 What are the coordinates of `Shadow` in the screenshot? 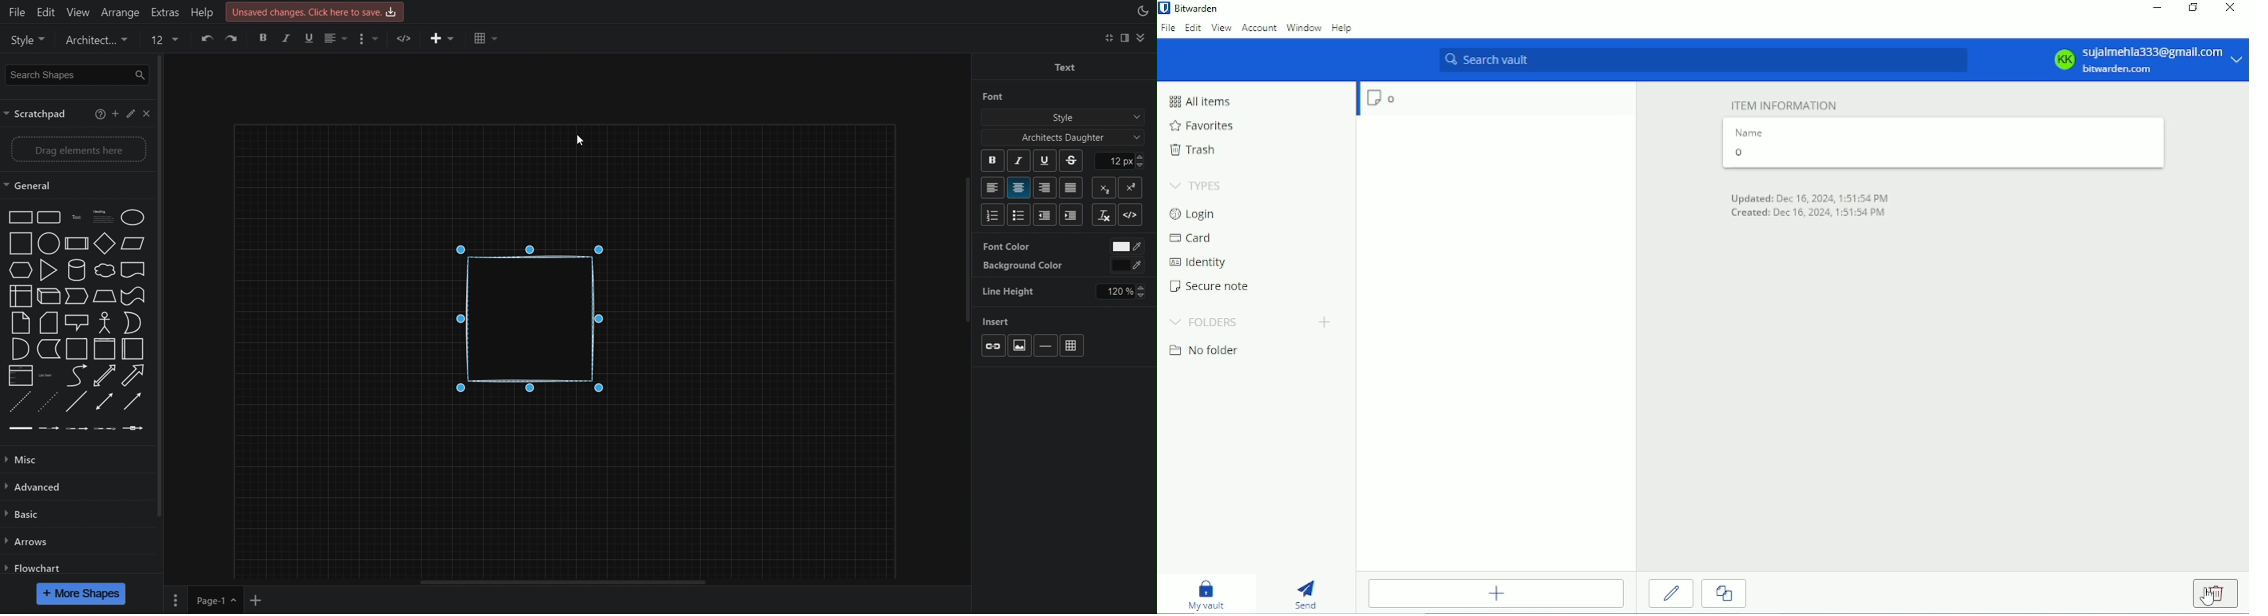 It's located at (373, 40).